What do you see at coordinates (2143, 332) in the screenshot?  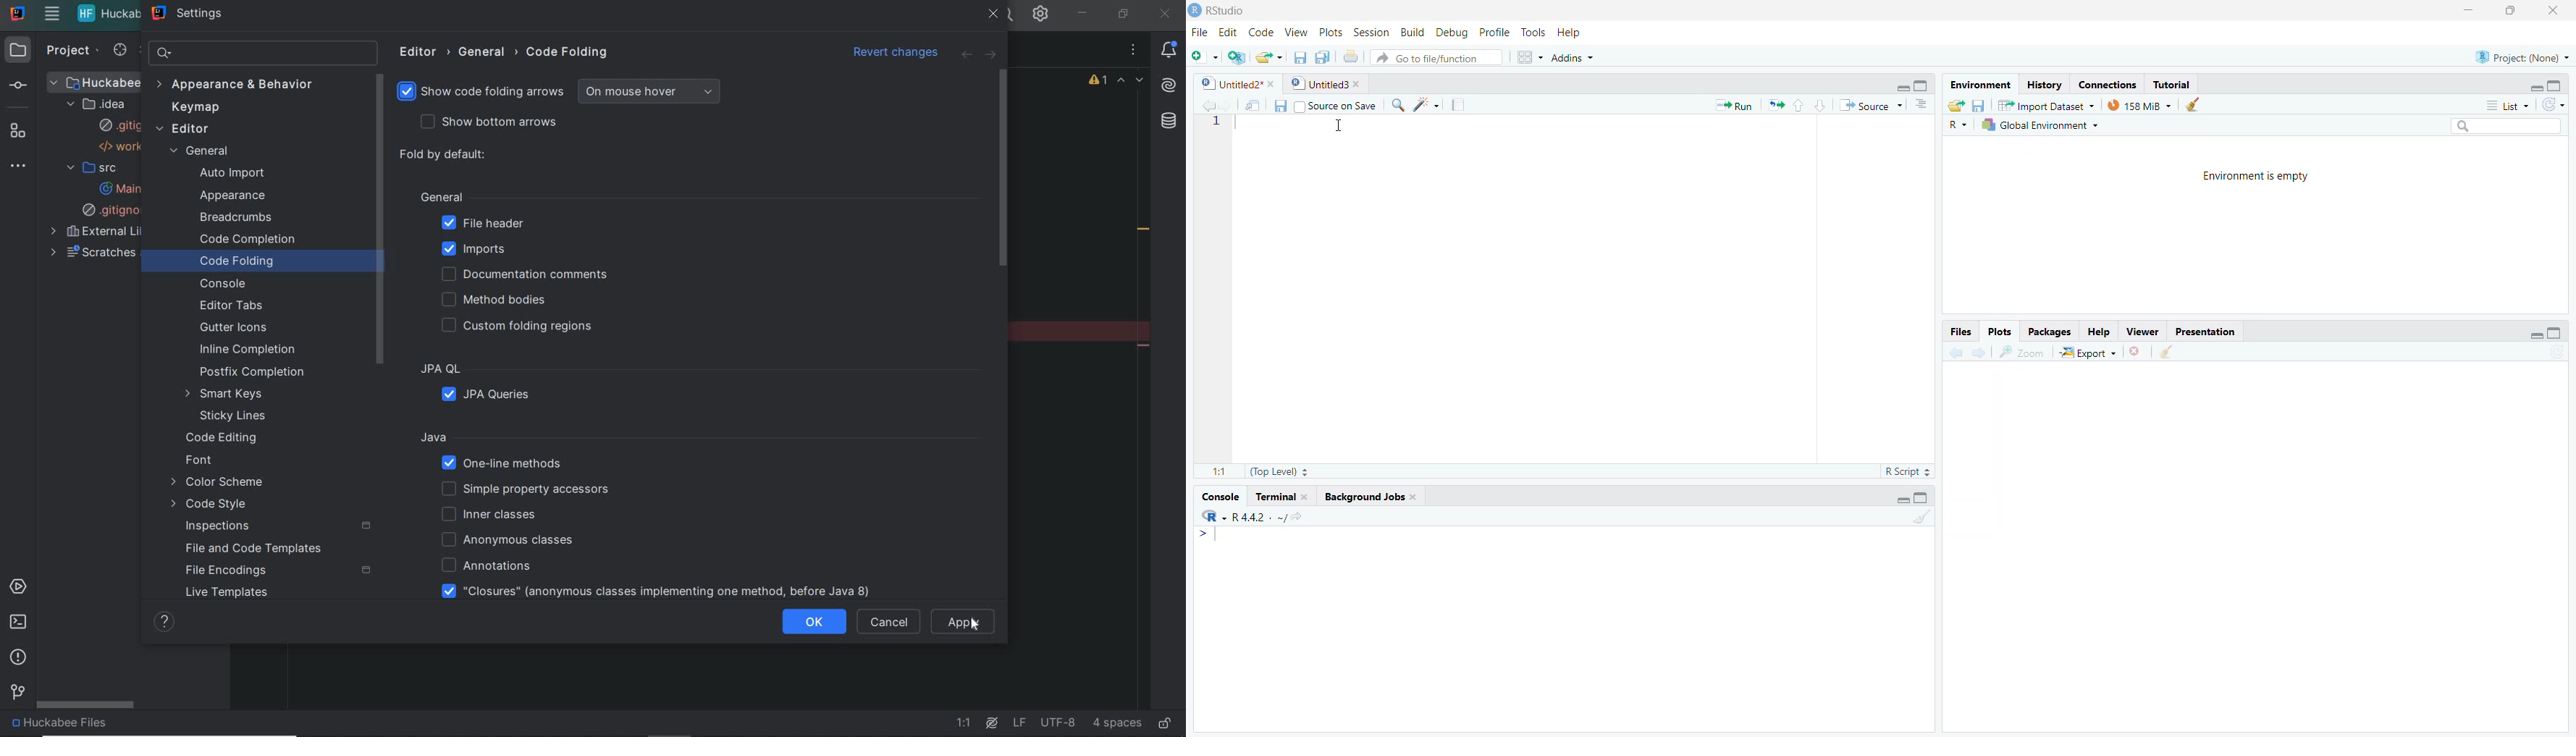 I see ` Viewer` at bounding box center [2143, 332].